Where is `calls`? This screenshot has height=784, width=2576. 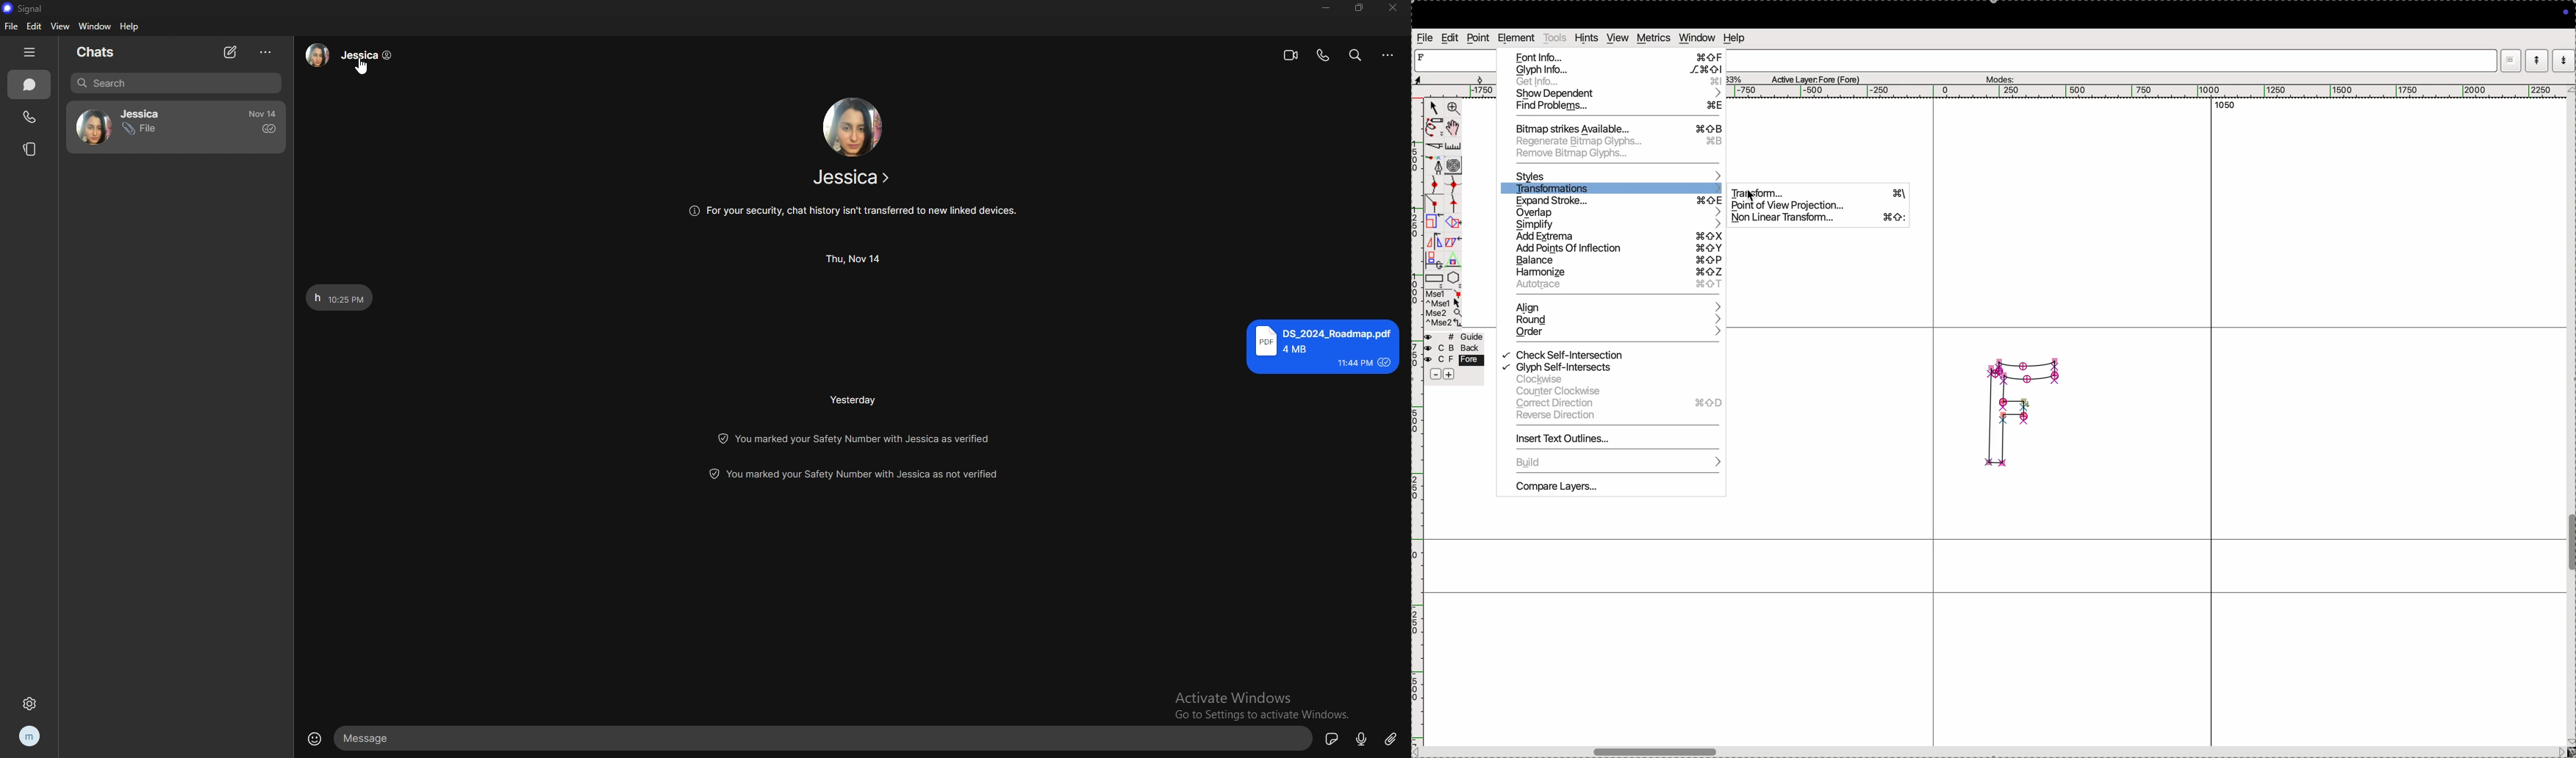
calls is located at coordinates (32, 115).